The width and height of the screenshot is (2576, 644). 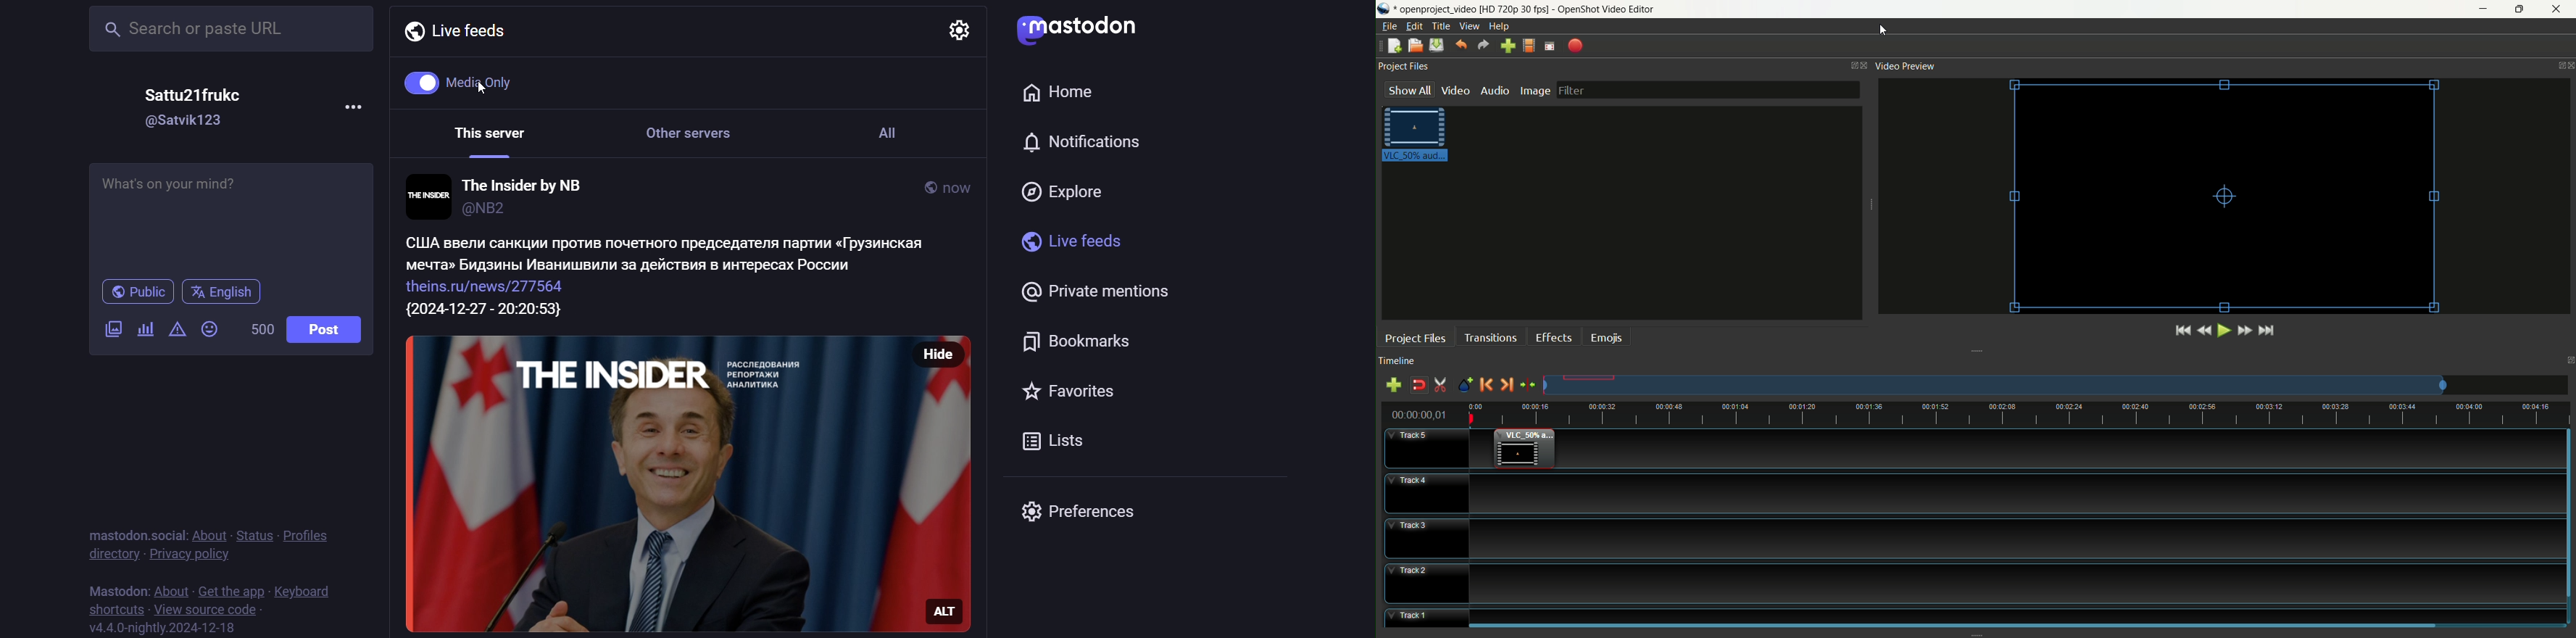 I want to click on home, so click(x=1061, y=89).